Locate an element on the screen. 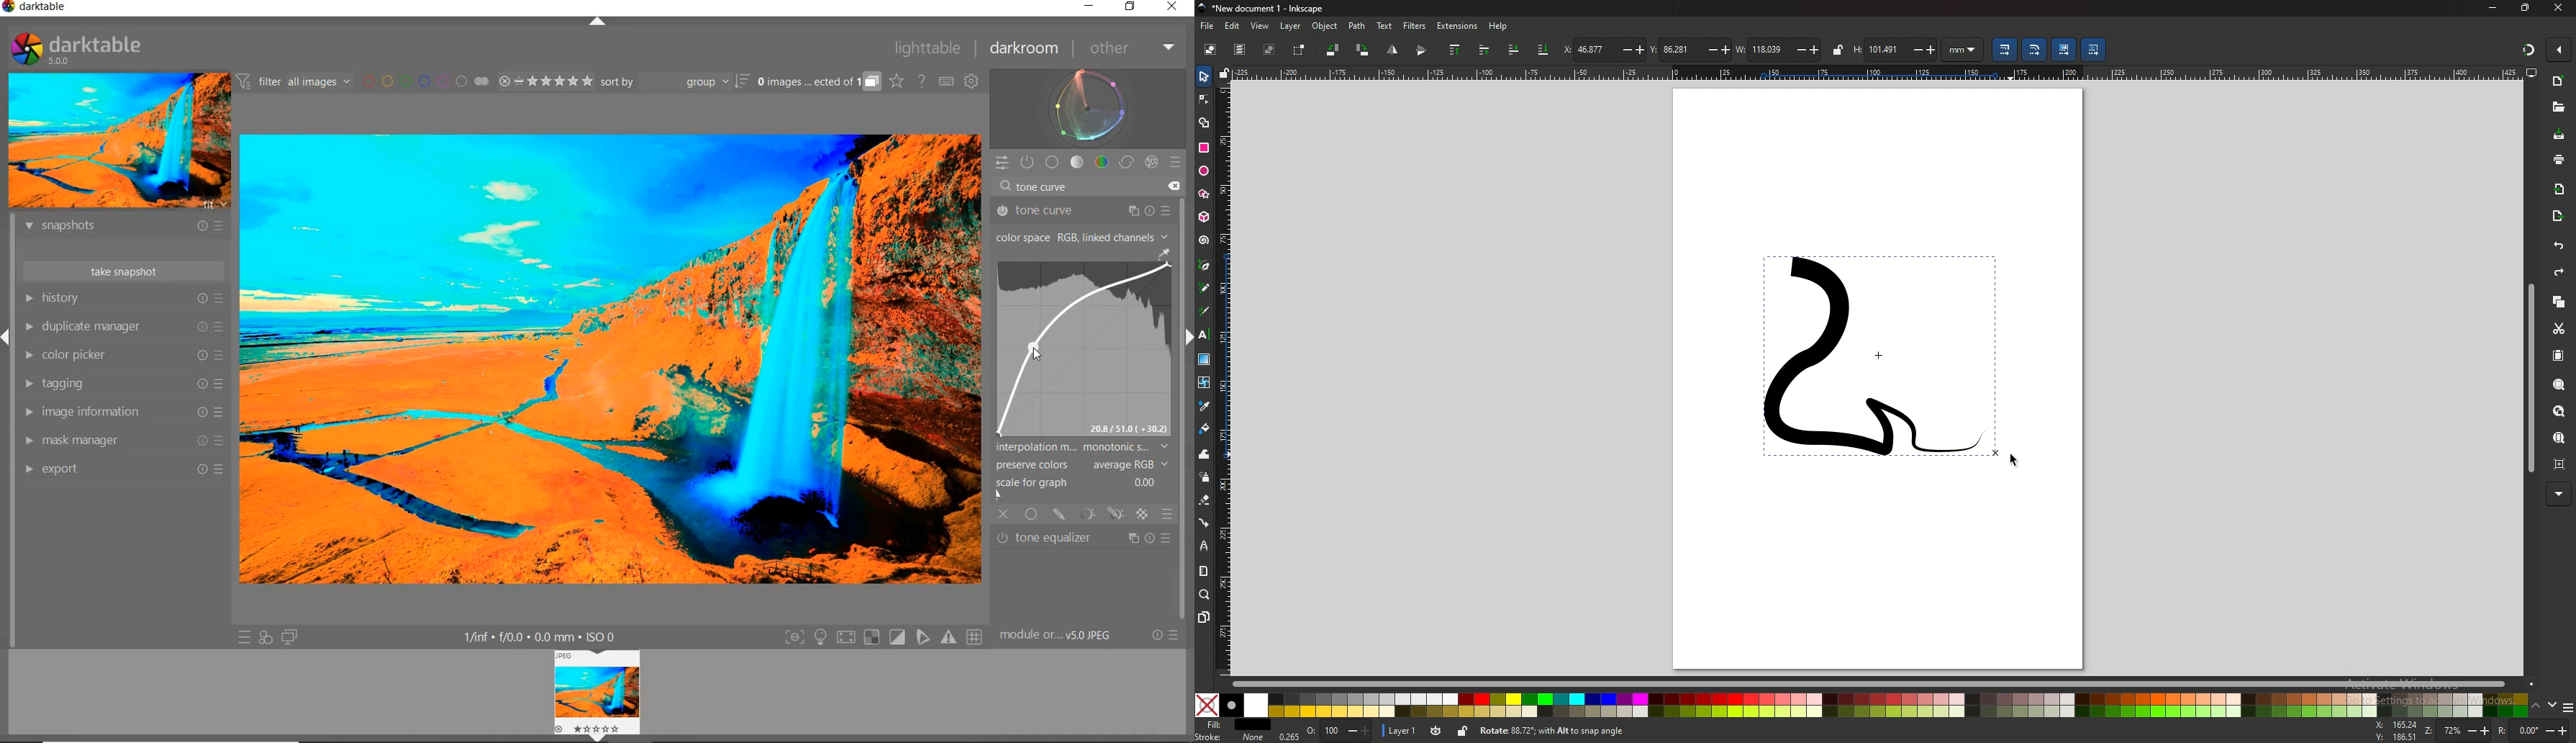 This screenshot has height=756, width=2576. SET KEYBOARD SHORTCUTS is located at coordinates (947, 82).